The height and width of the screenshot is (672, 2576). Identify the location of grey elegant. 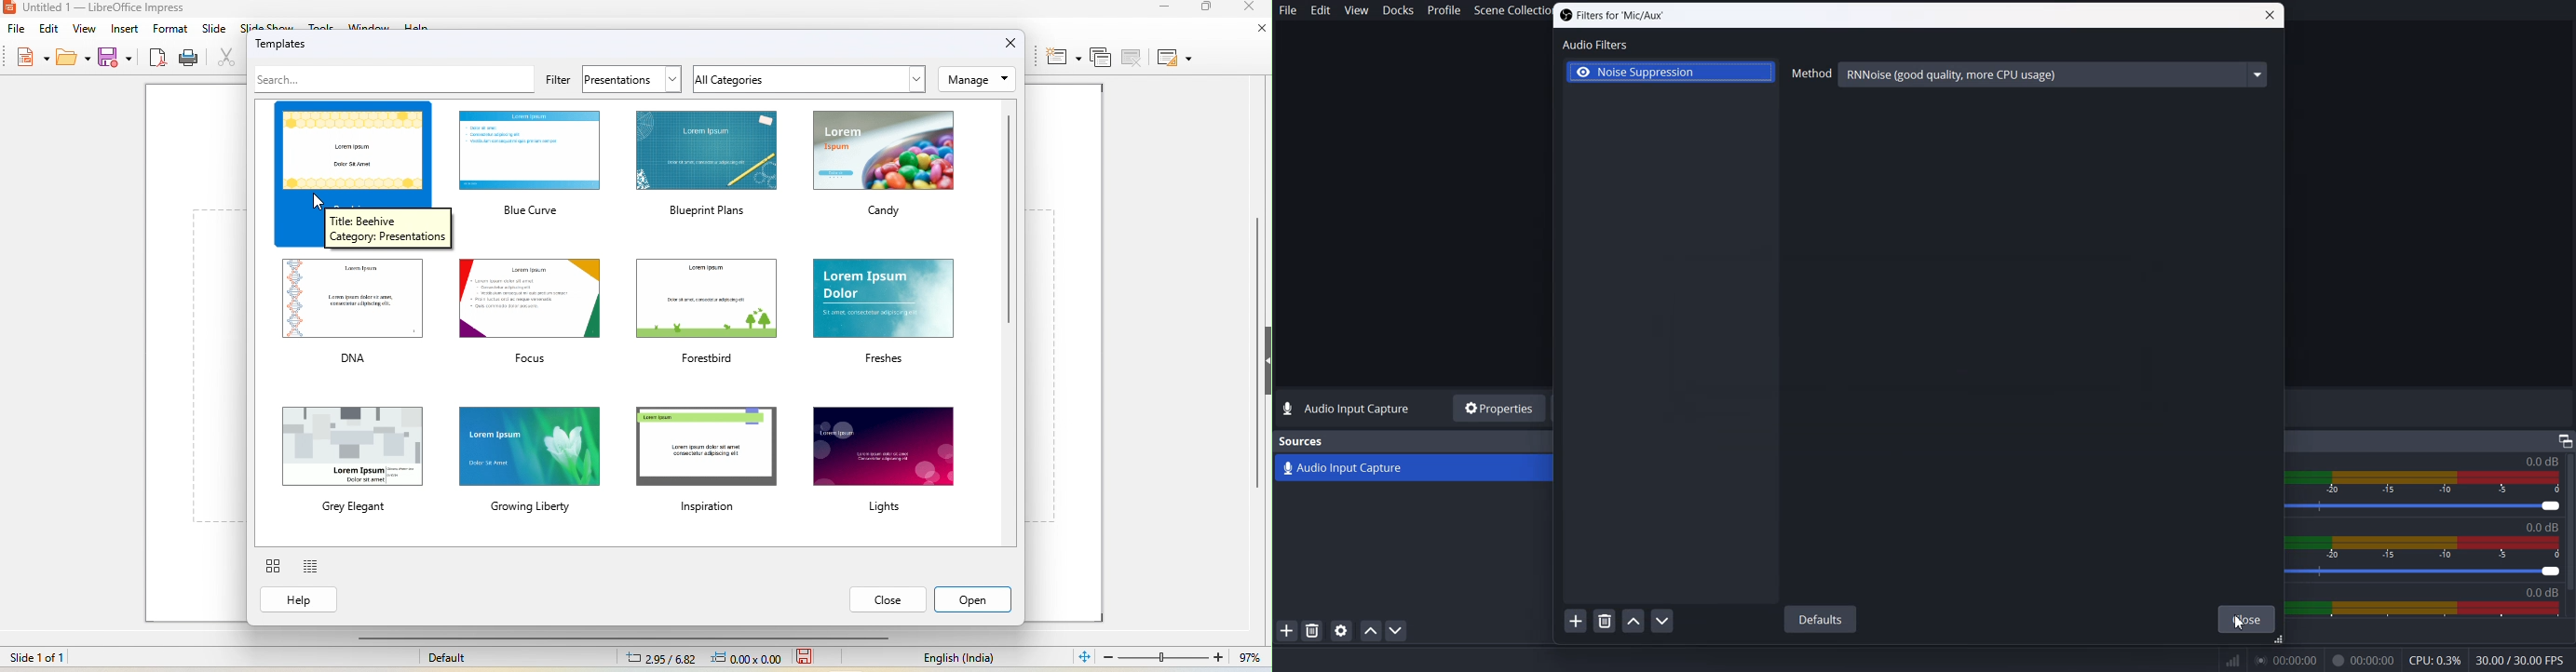
(352, 456).